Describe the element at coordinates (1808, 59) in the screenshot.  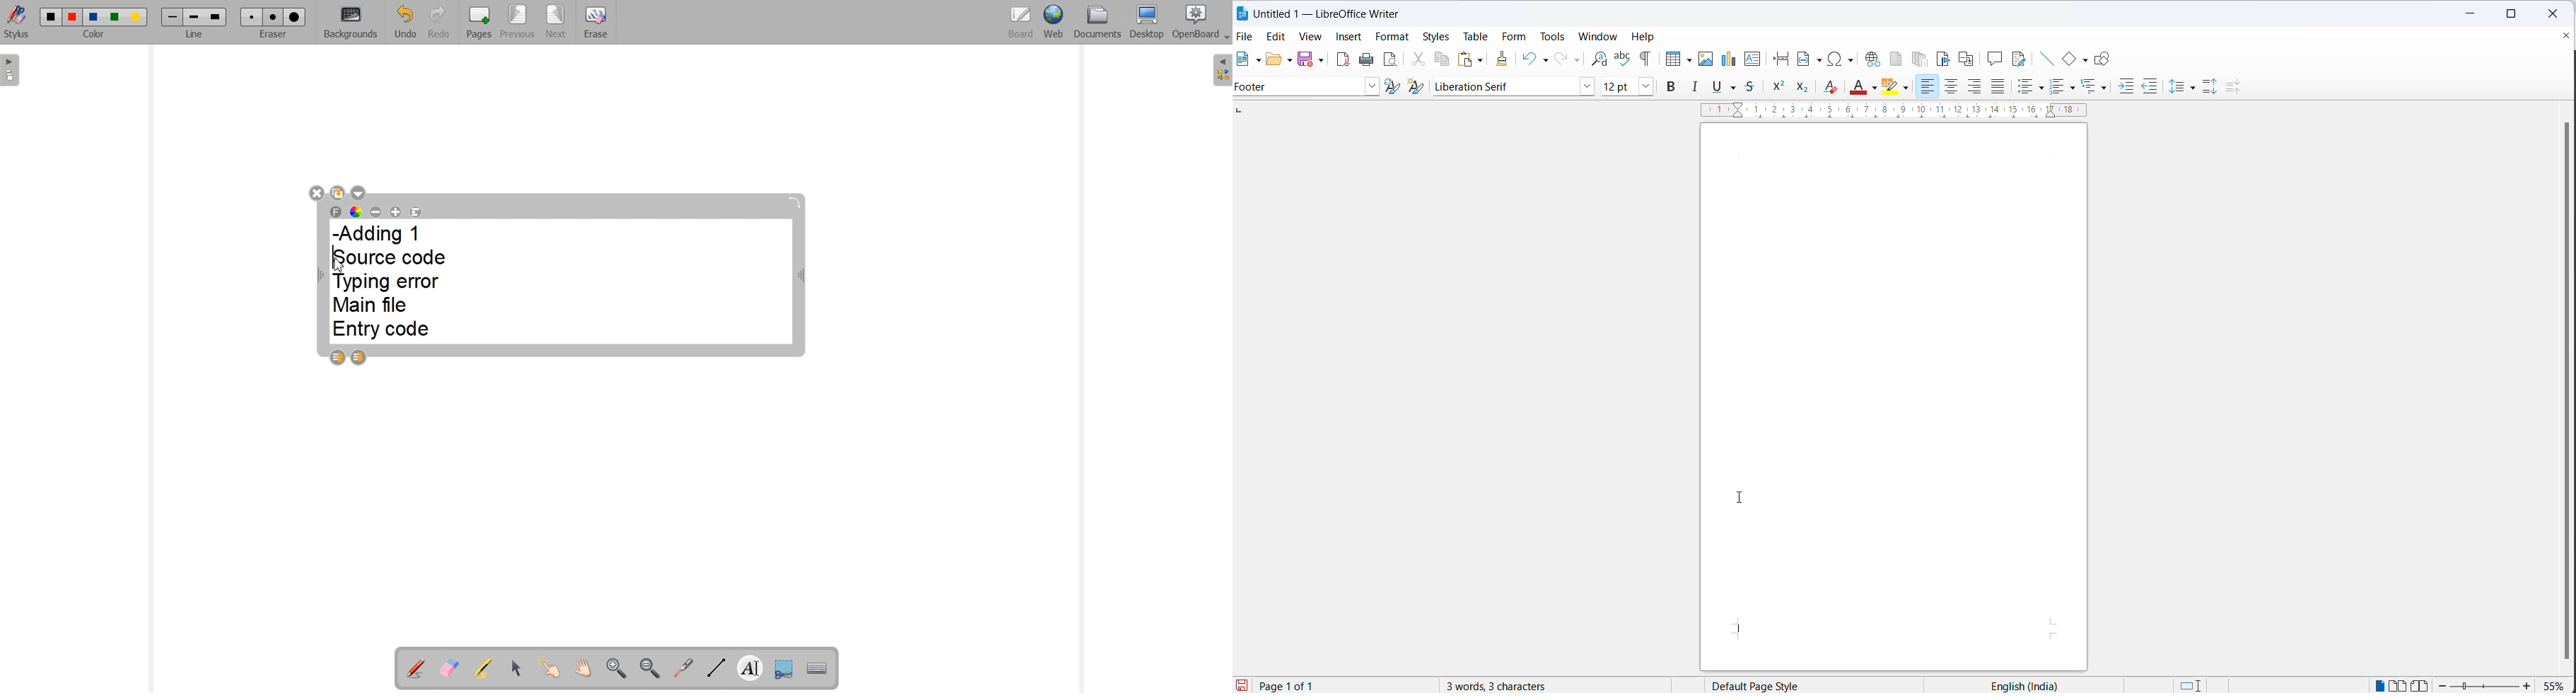
I see `insert field` at that location.